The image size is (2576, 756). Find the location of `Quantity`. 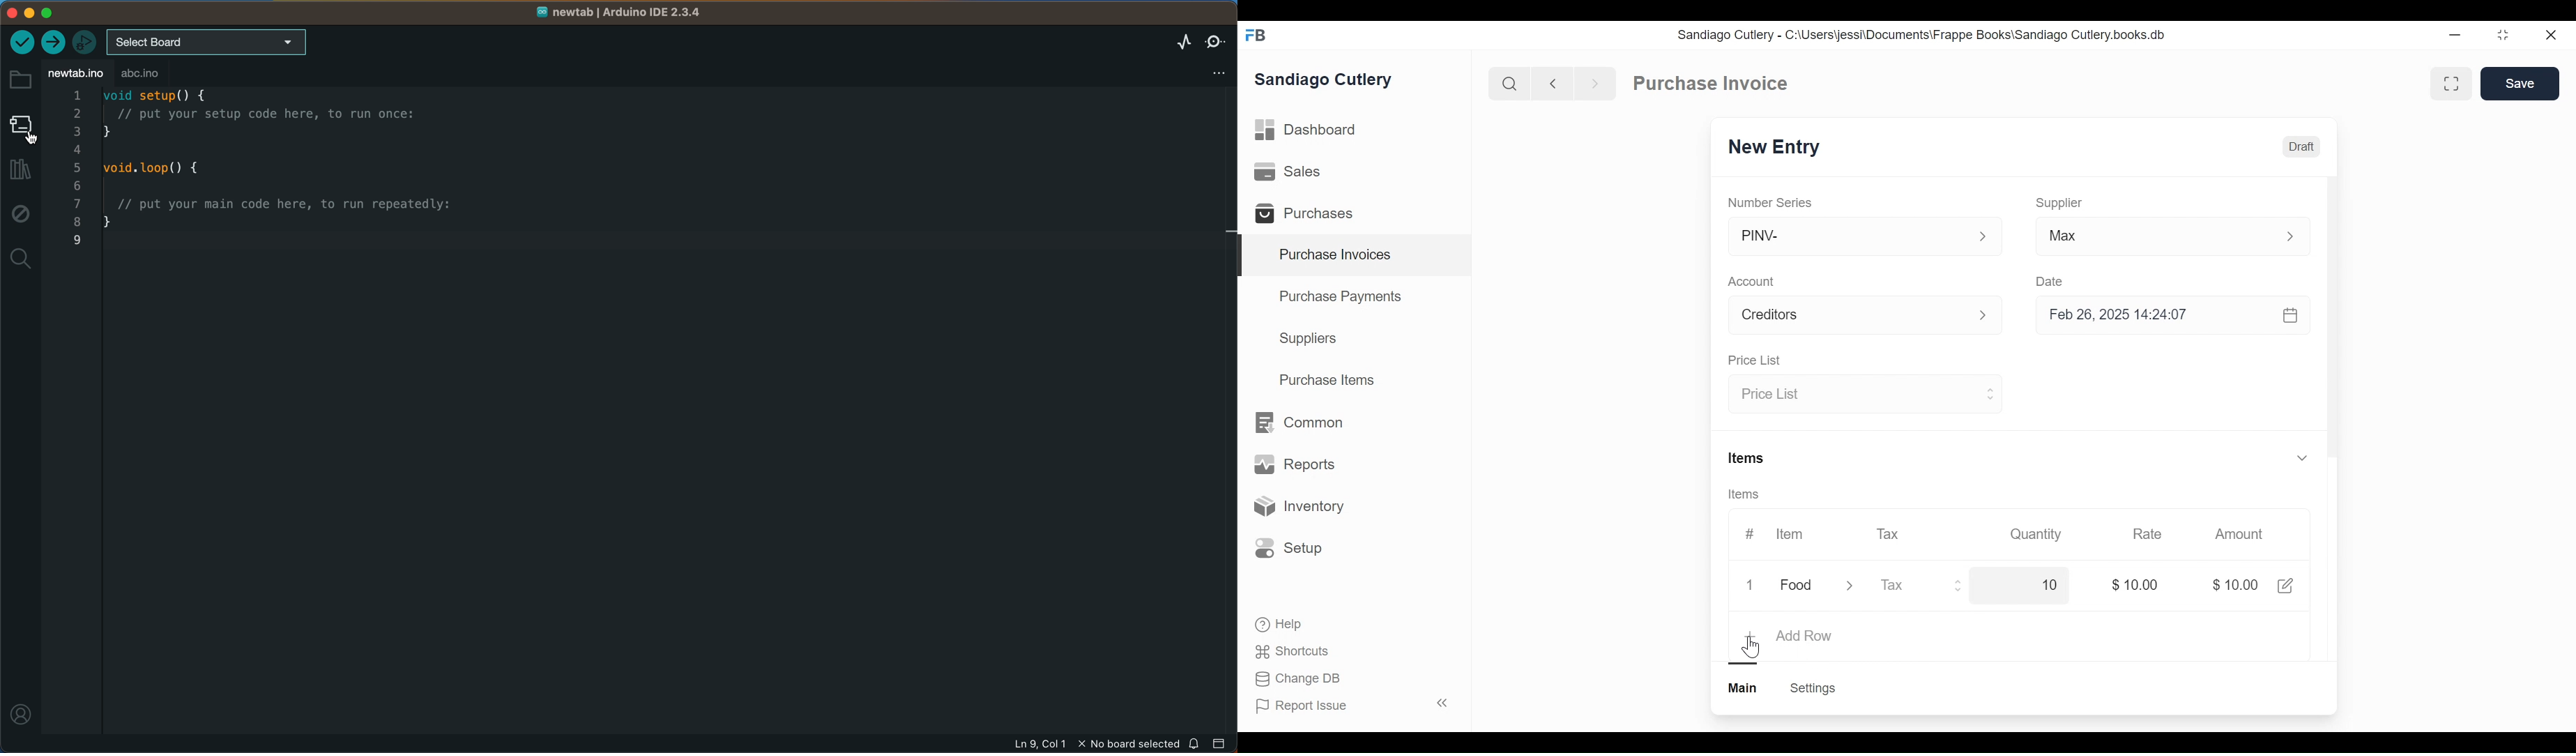

Quantity is located at coordinates (2034, 533).